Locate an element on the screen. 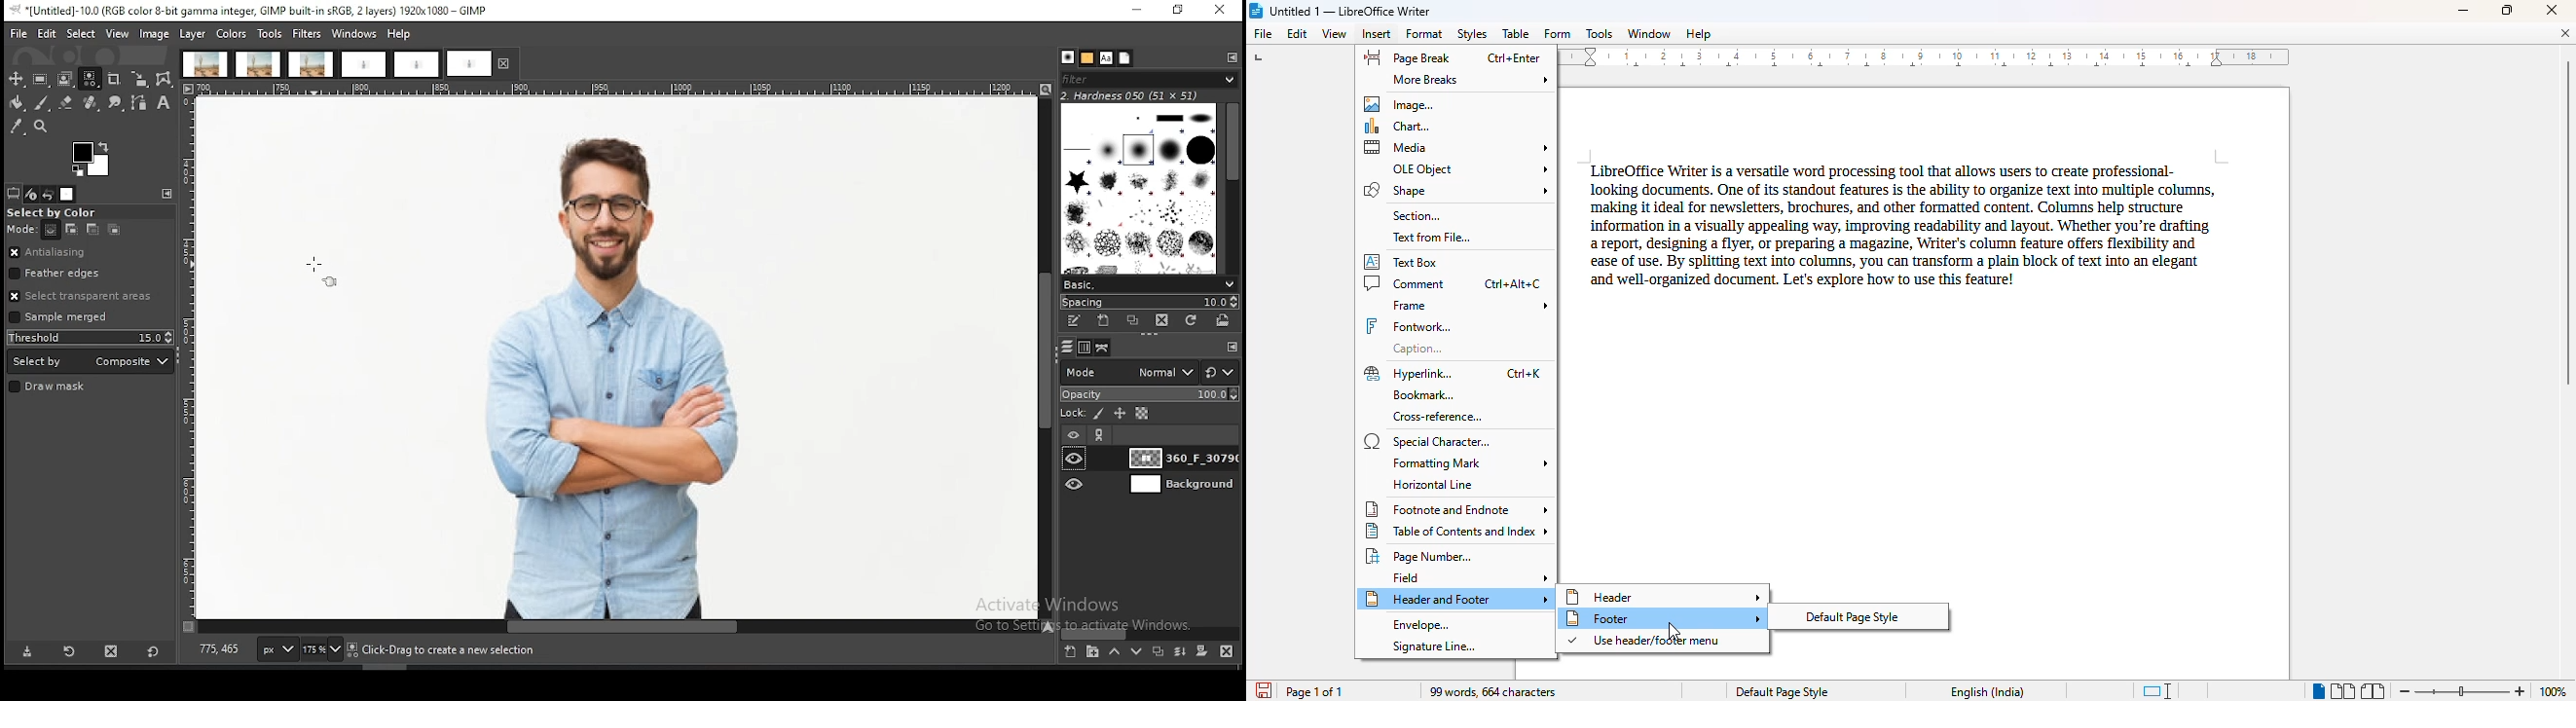  header is located at coordinates (1664, 595).